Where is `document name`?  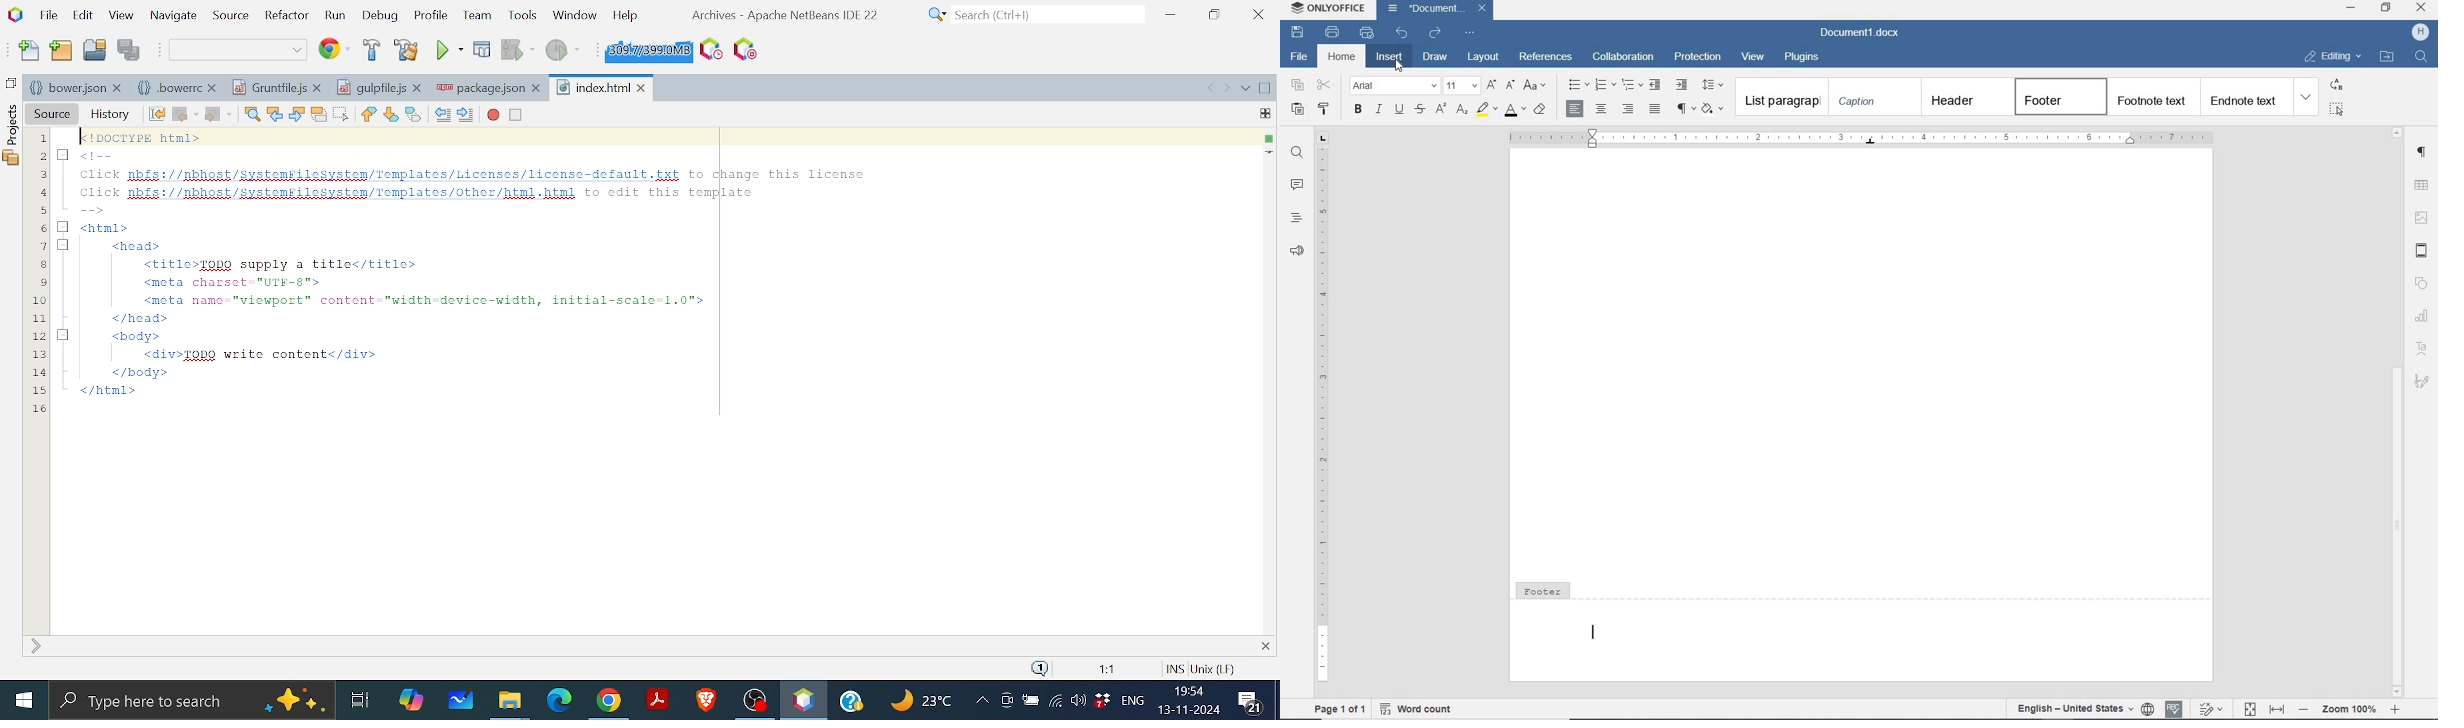 document name is located at coordinates (1861, 32).